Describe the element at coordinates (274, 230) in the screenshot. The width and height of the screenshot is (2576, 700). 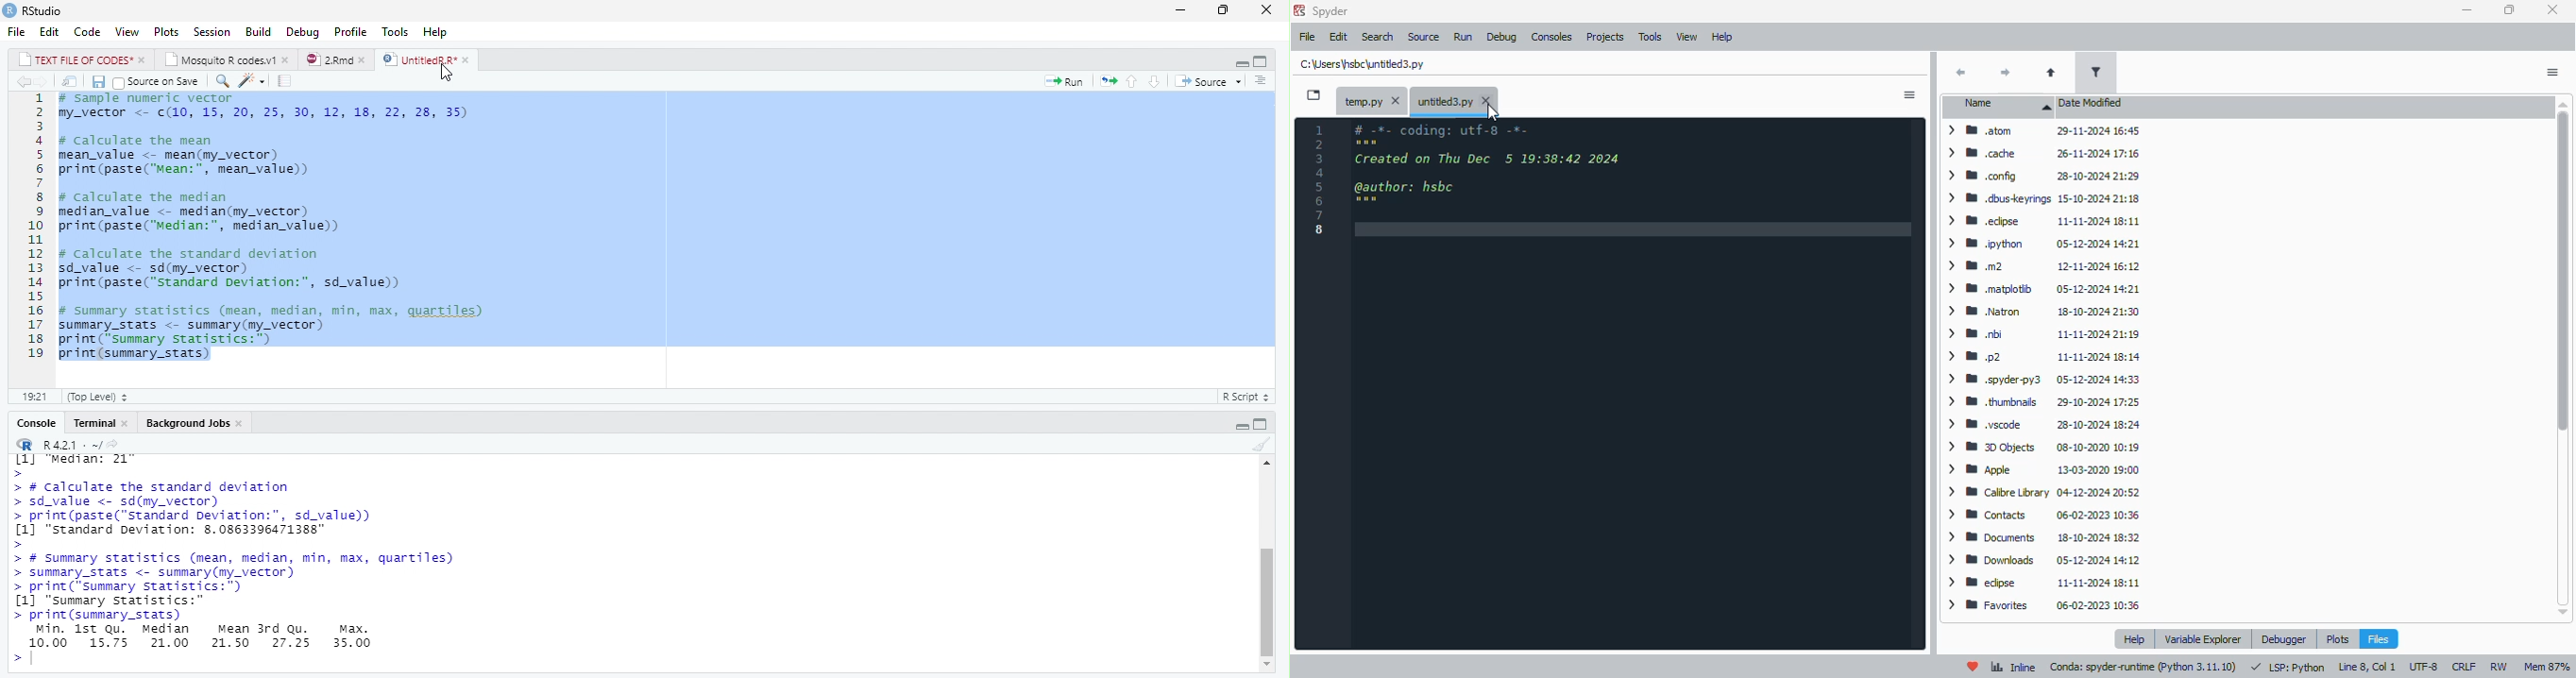
I see `# Sample numeric vector my_vector <- c(10, 15, 20, 25, 30, 12, 18, 22, 28, 35)# Calculate the meannean_value <- mean (my_vector)print (paste("Mean:", mean_value))# Calculate the mediannedian_value <- median(ny_vector)print (paste("Median:”, median_value))# Calculate the standard deviationsd_value <- sd(my_vector)print (paste("standard Deviation:", sd_value))# summary statistics (mean, median, min, max, quartiles)summary_stats <- summary (my_vector)print (“Summary statistics: )print (sunmary_stats)` at that location.